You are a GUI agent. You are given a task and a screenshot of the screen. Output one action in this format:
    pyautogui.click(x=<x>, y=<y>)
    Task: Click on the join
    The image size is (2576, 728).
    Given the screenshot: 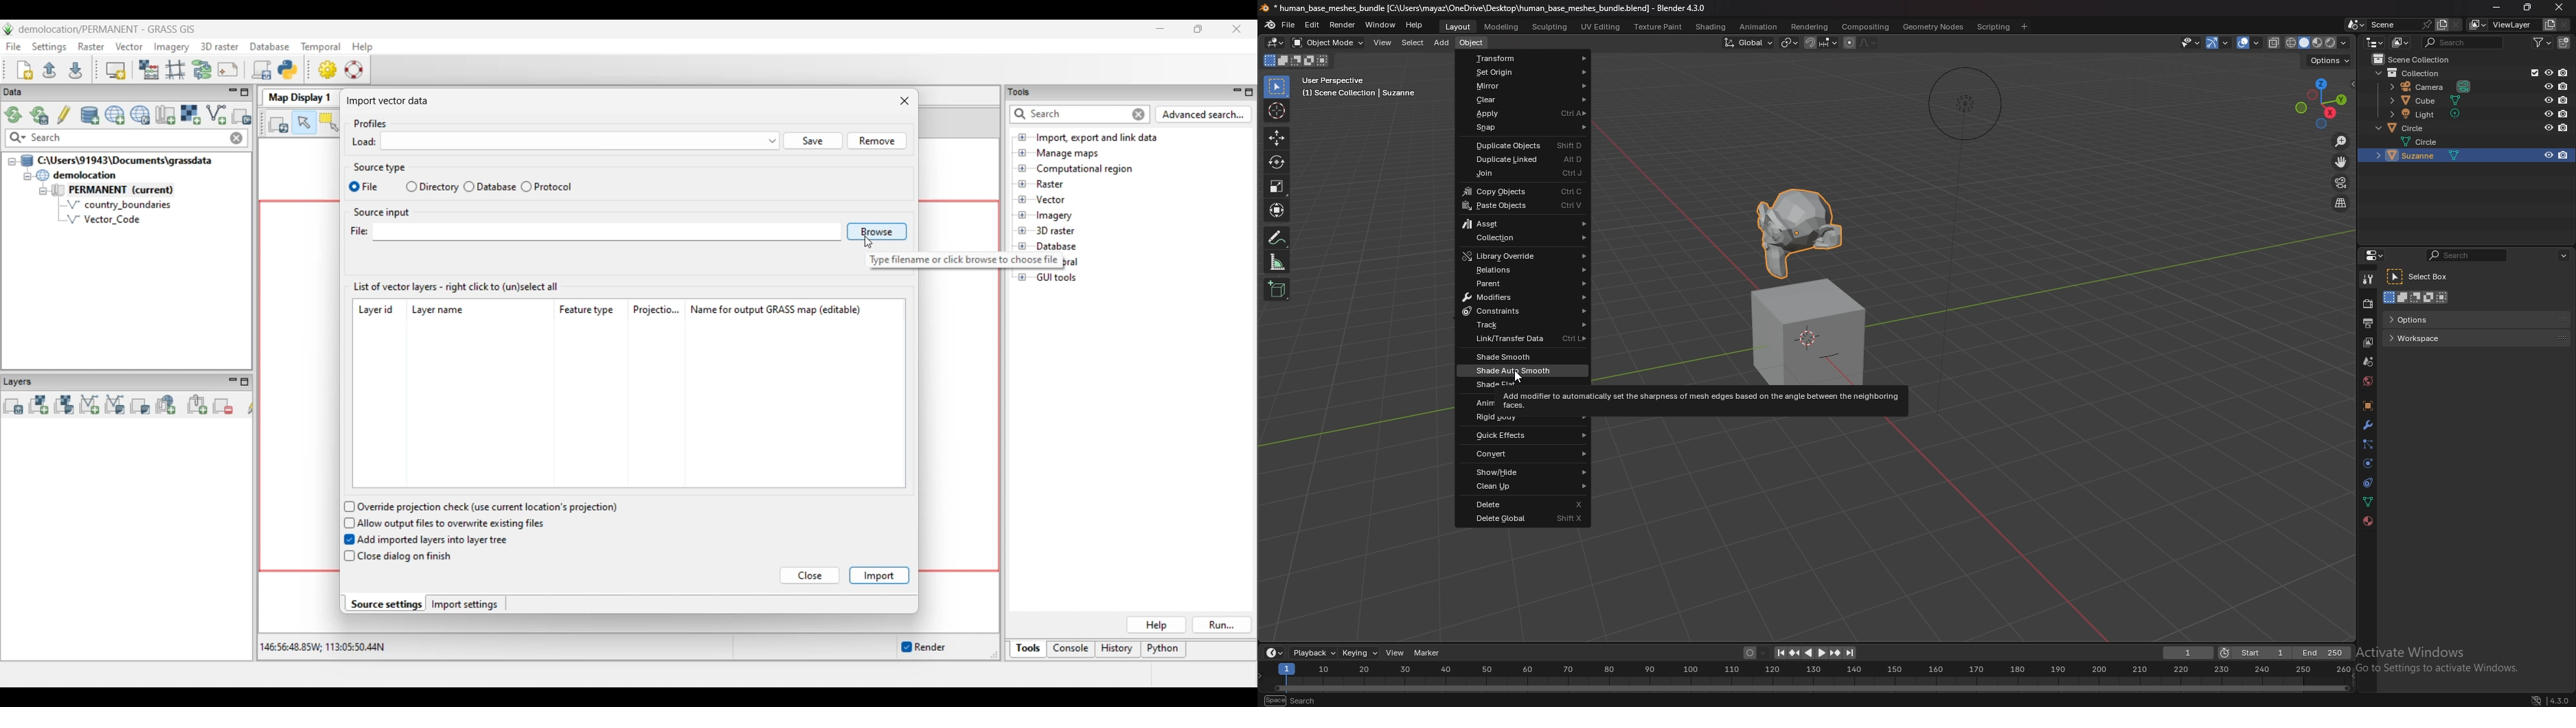 What is the action you would take?
    pyautogui.click(x=1524, y=173)
    